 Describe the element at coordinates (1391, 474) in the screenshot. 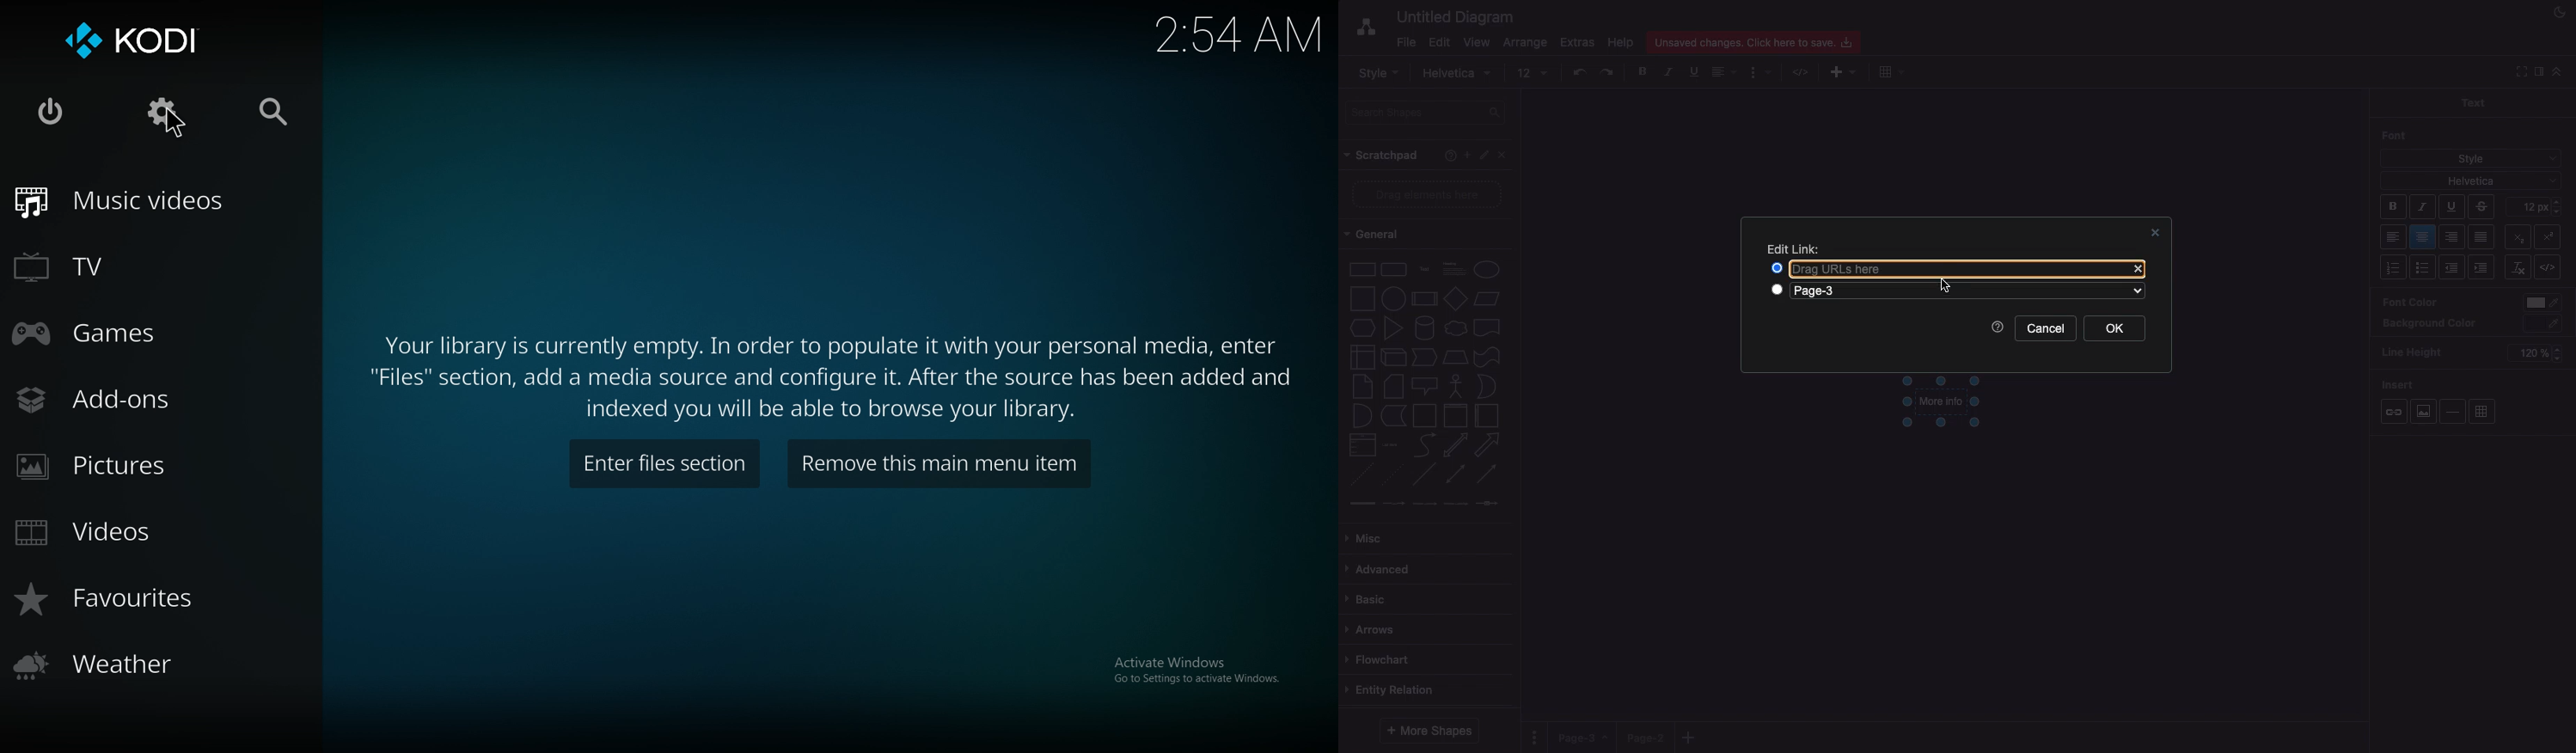

I see `dotted line` at that location.